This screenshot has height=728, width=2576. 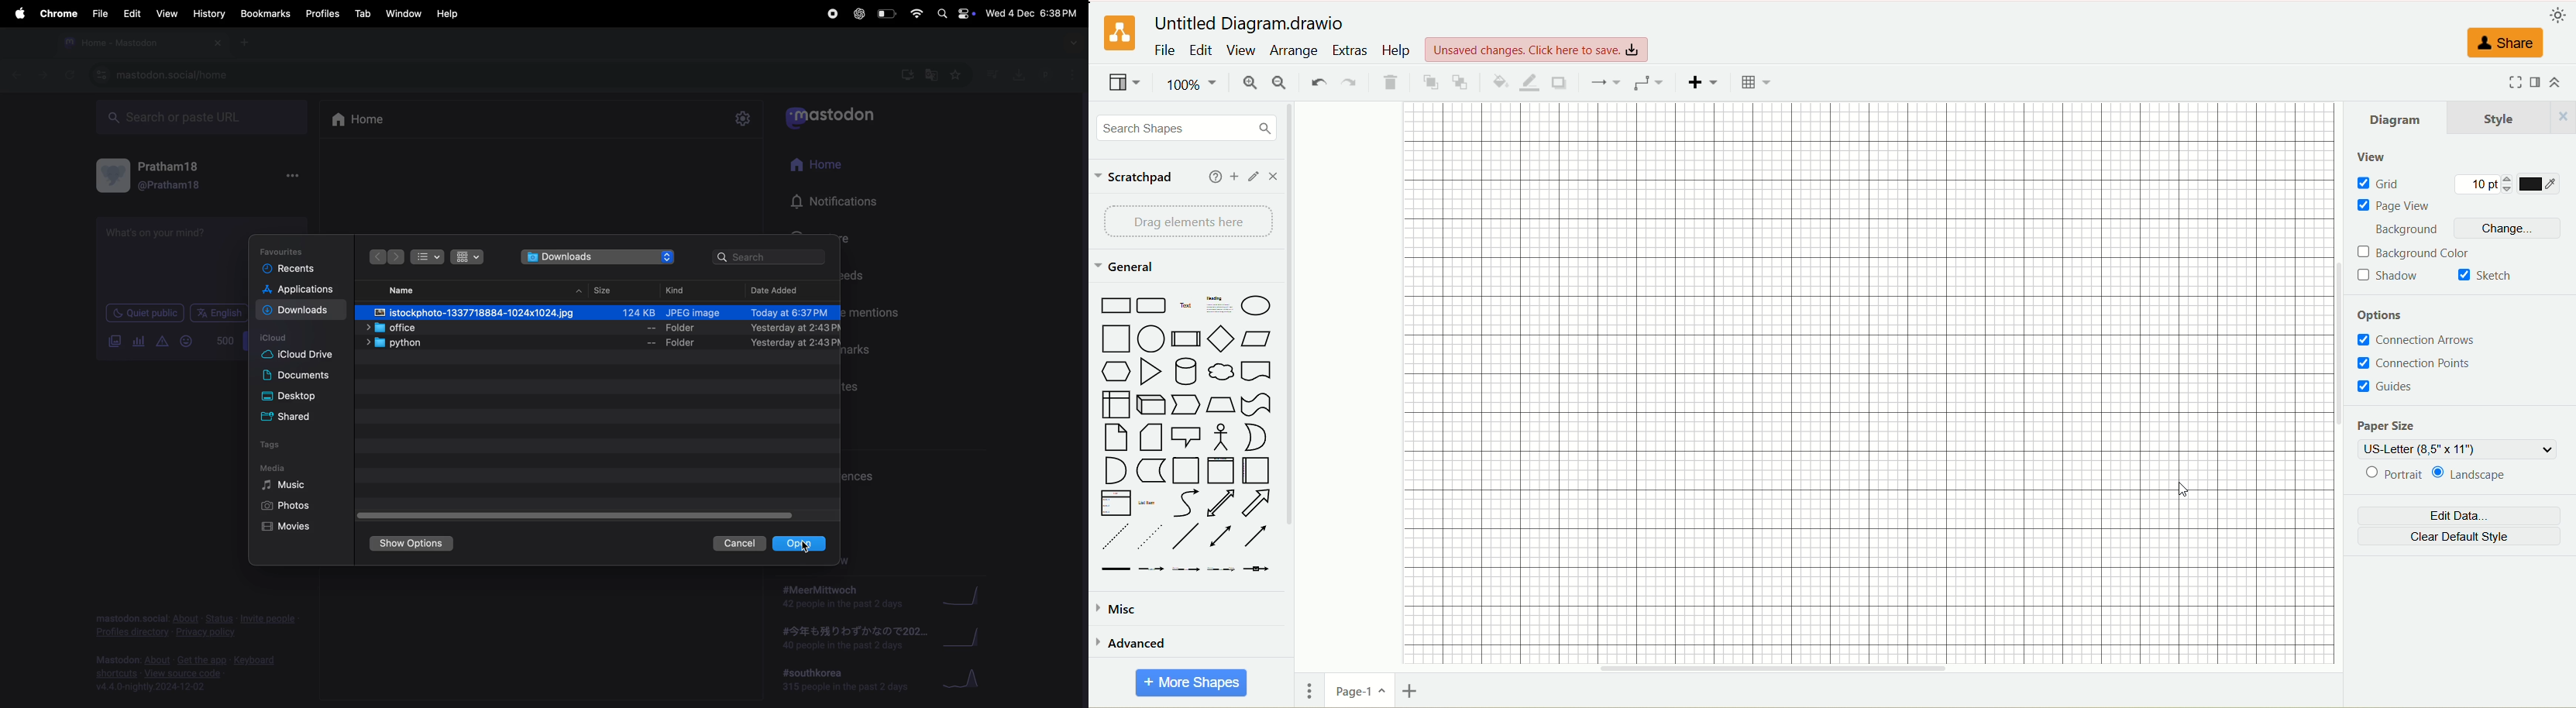 What do you see at coordinates (1192, 83) in the screenshot?
I see `100%` at bounding box center [1192, 83].